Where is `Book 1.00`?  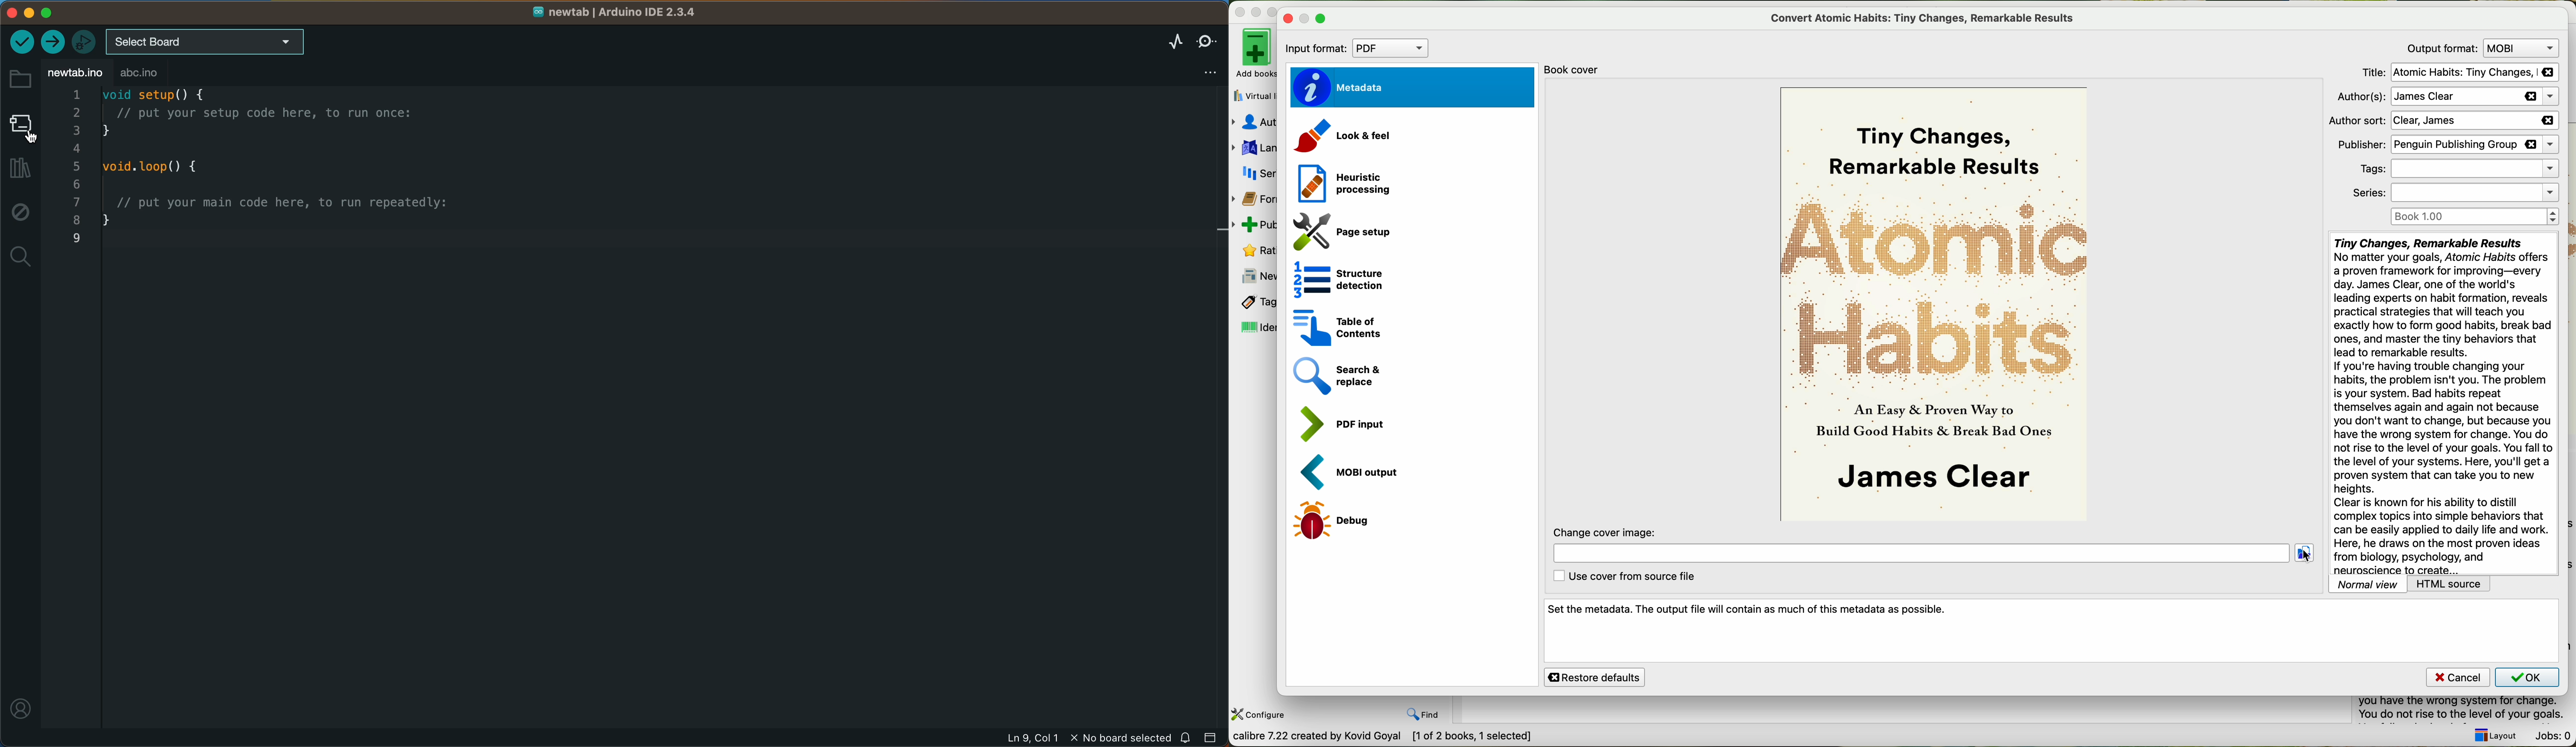 Book 1.00 is located at coordinates (2475, 217).